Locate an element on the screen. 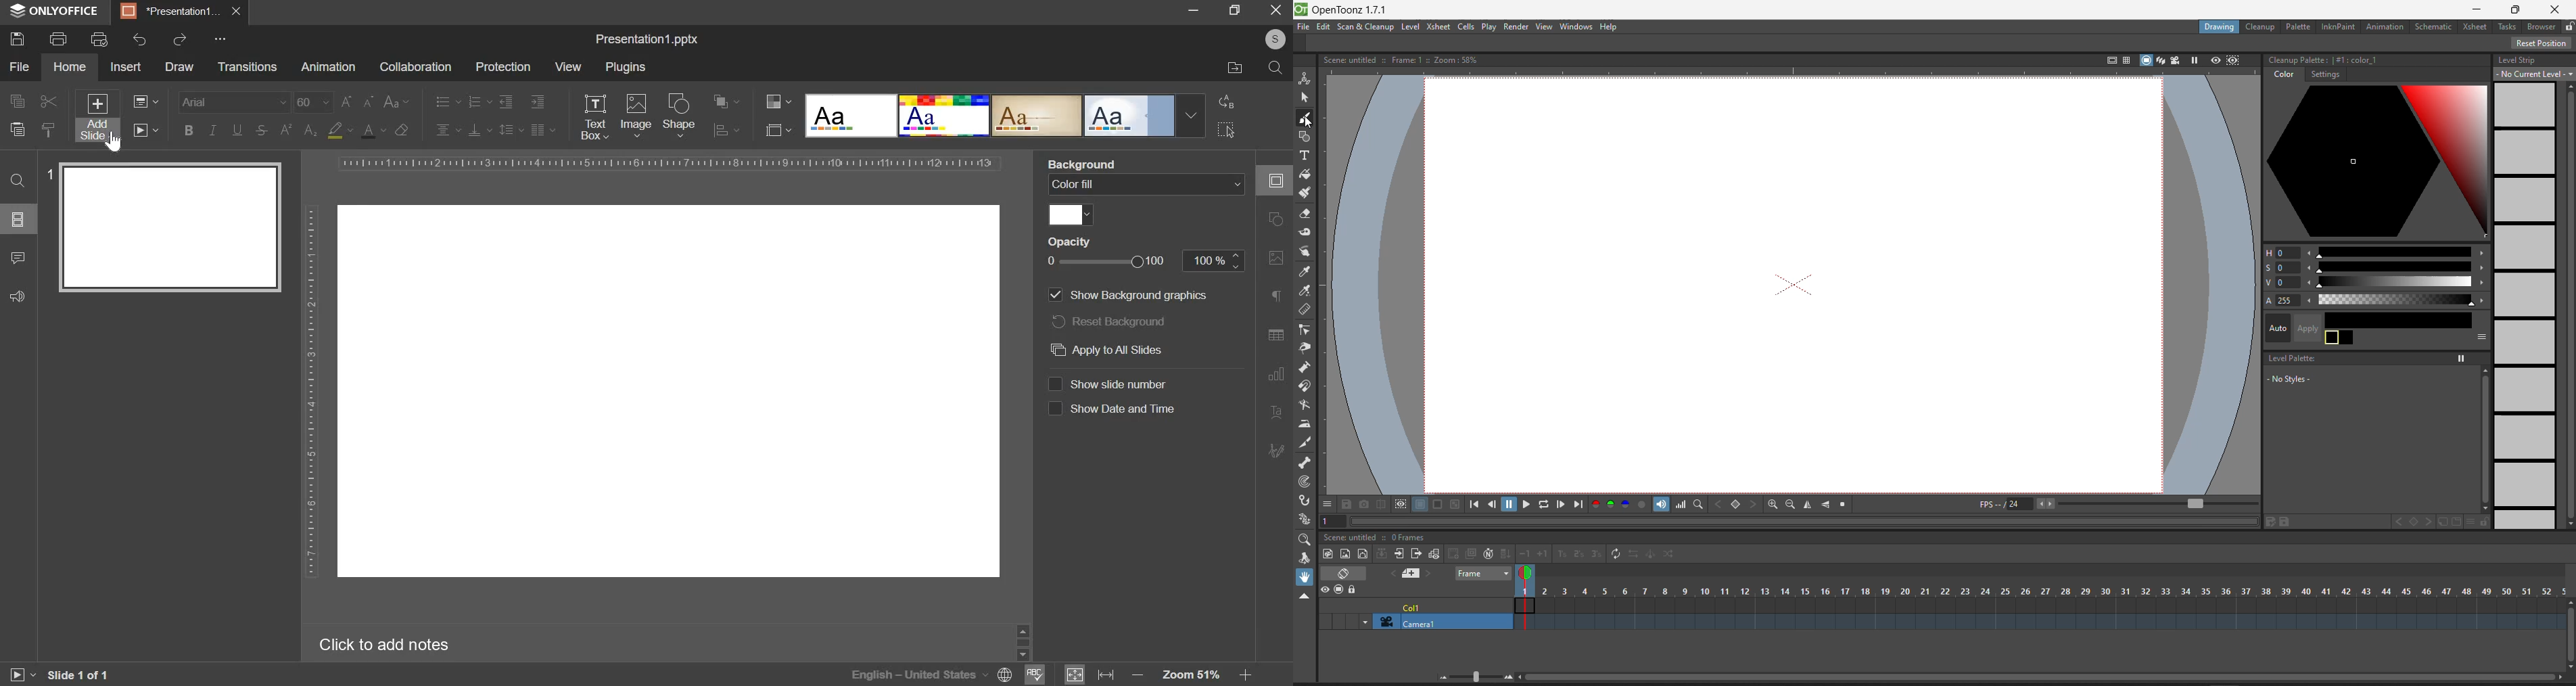 The height and width of the screenshot is (700, 2576). repeat is located at coordinates (1615, 553).